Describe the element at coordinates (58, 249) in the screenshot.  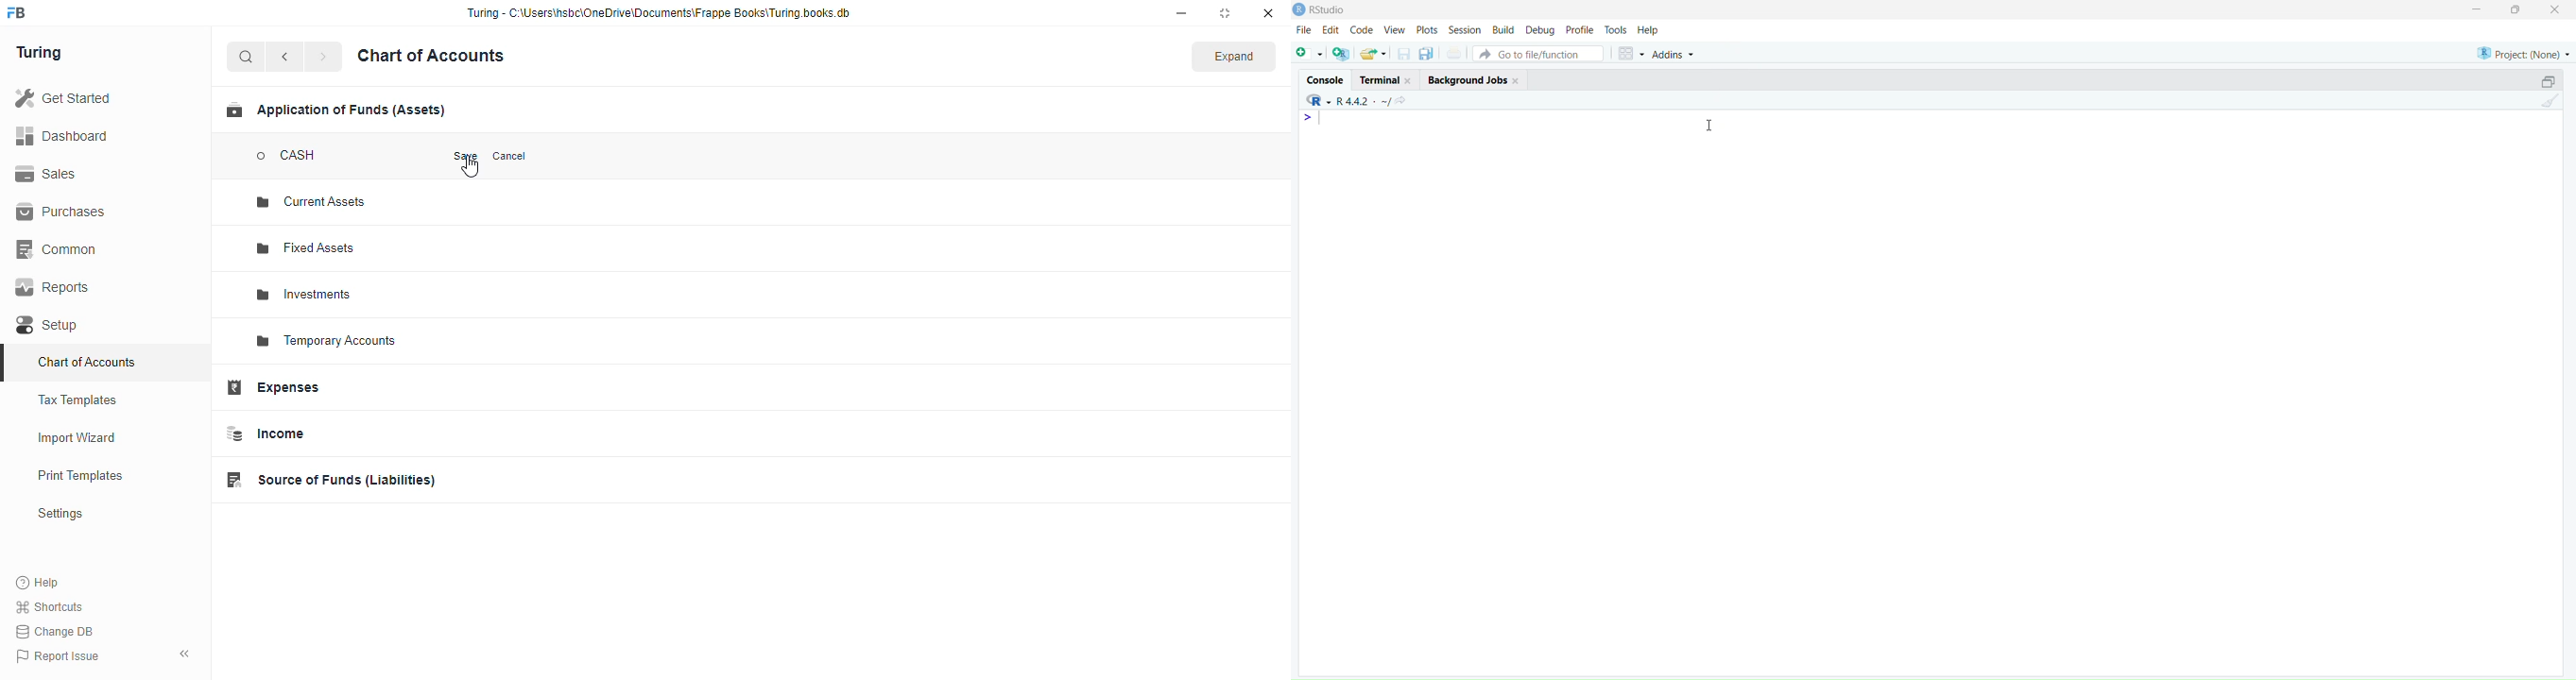
I see `common` at that location.